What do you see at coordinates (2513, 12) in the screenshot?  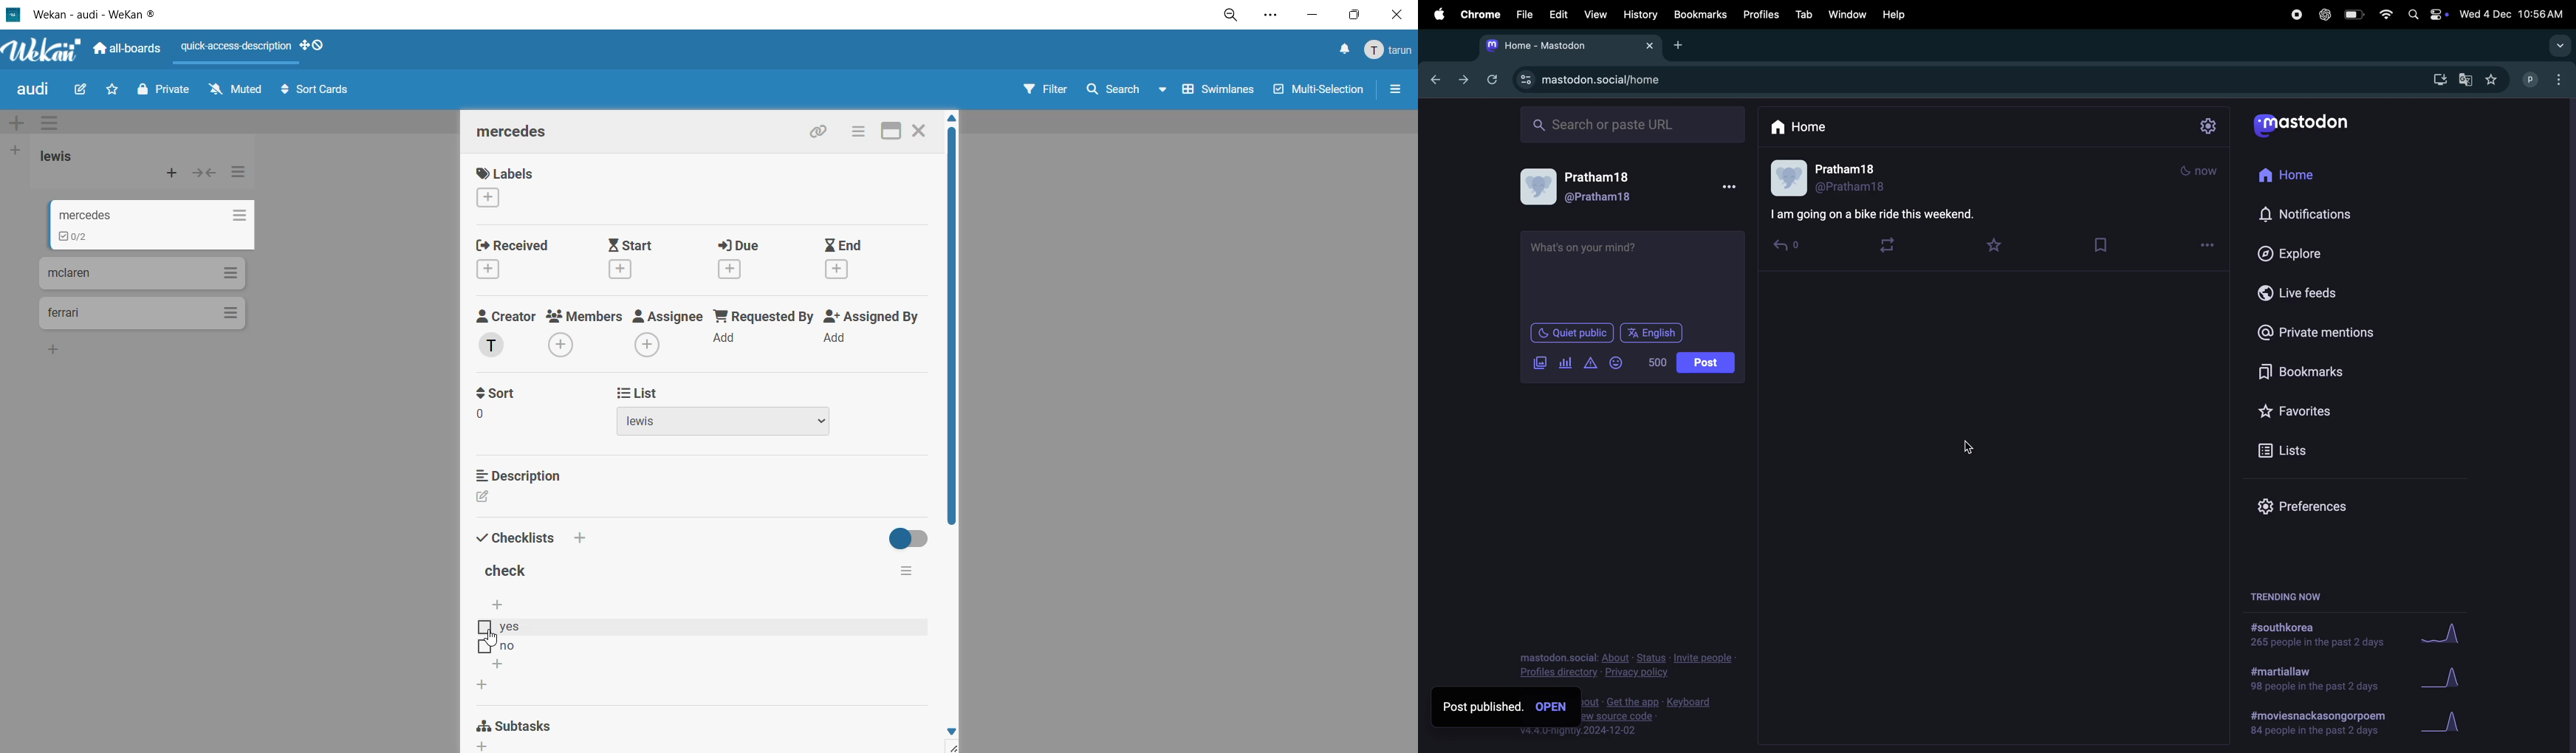 I see `date and time` at bounding box center [2513, 12].